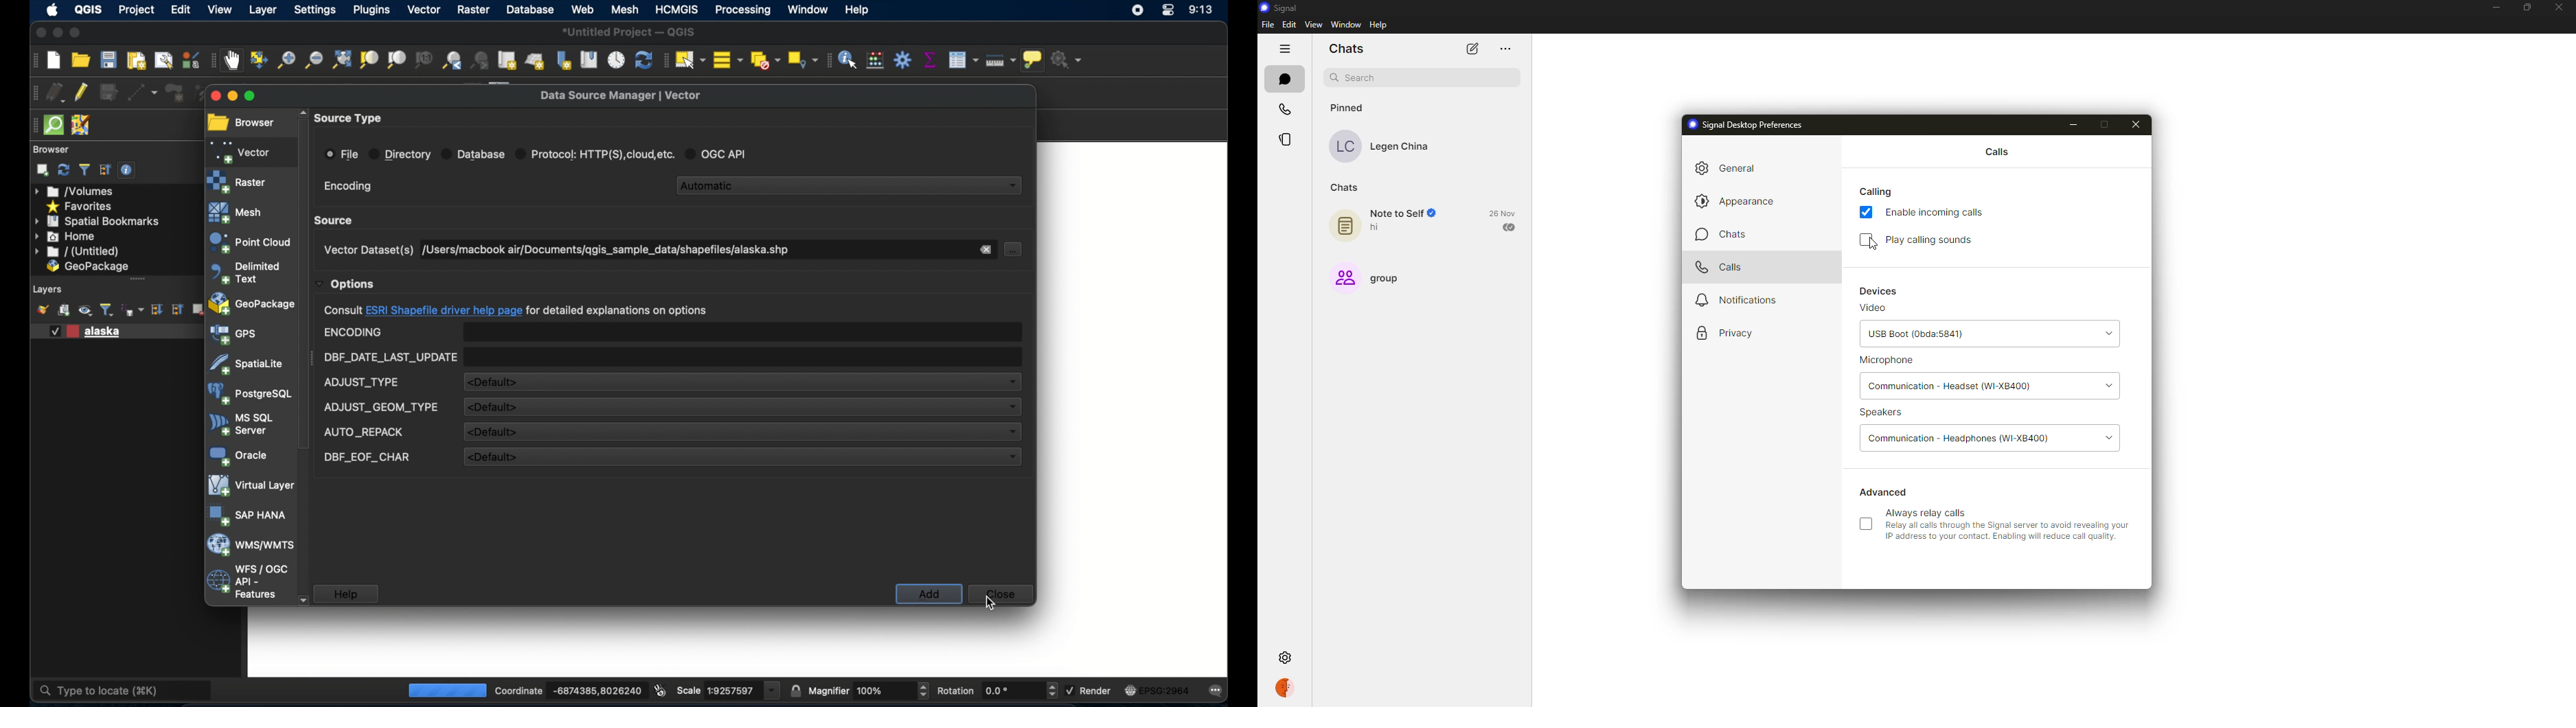 The height and width of the screenshot is (728, 2576). What do you see at coordinates (301, 111) in the screenshot?
I see `scroll up arrow` at bounding box center [301, 111].